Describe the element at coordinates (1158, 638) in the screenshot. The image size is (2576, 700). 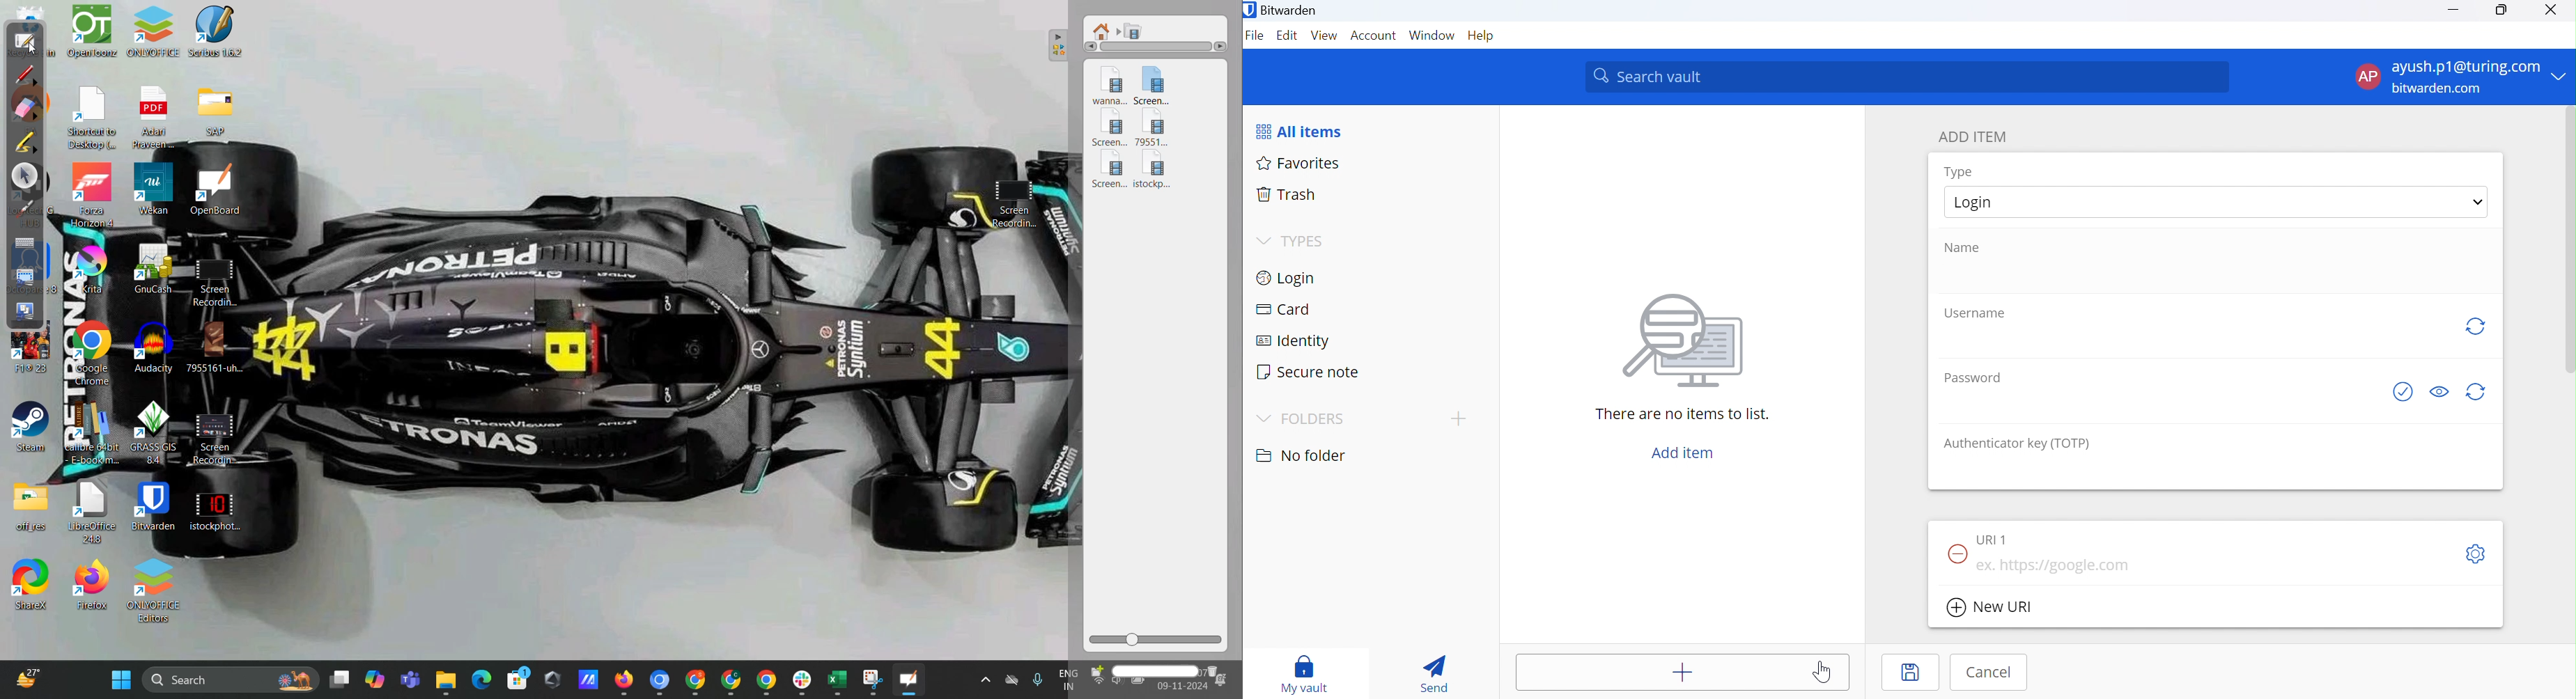
I see `zoom slider` at that location.